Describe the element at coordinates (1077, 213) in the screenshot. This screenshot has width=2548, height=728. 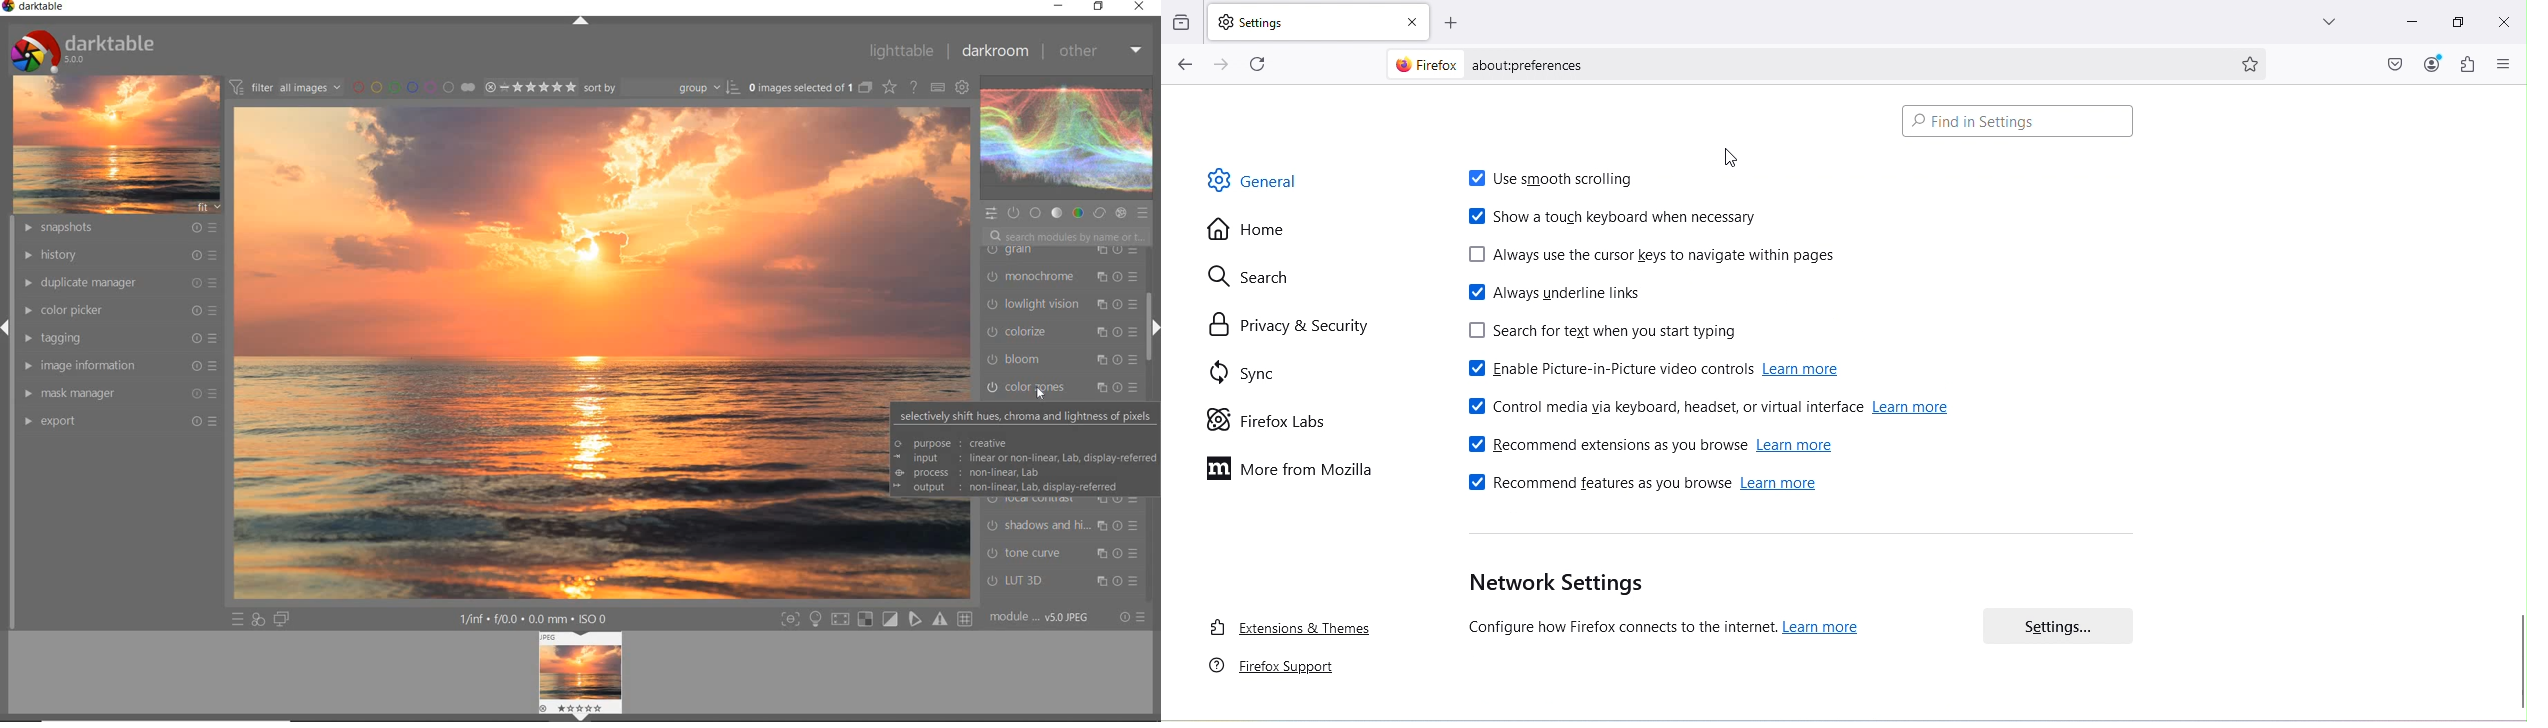
I see `COLOR` at that location.